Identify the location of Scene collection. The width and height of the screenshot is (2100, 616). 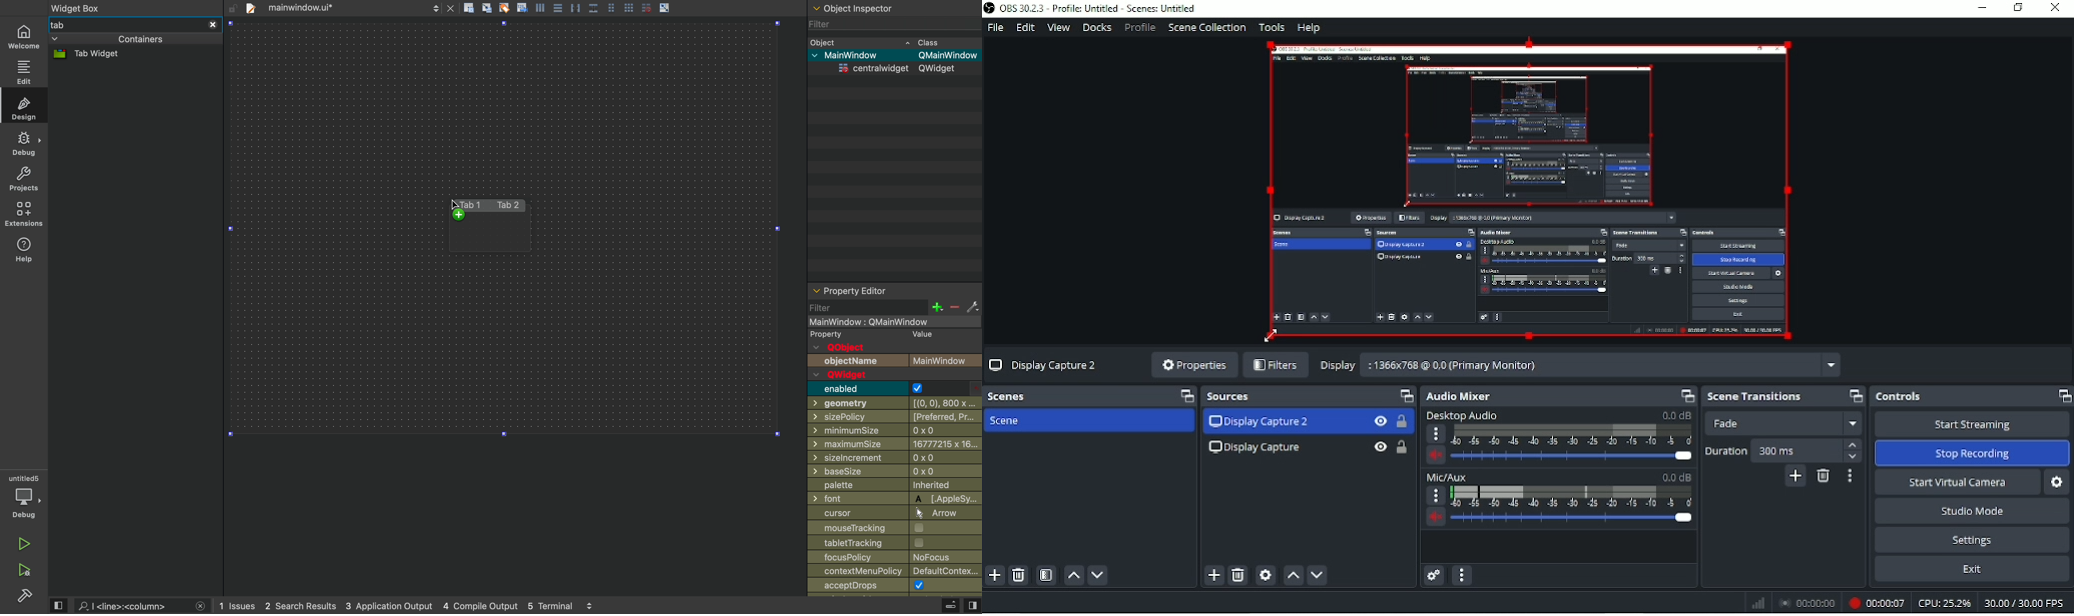
(1207, 28).